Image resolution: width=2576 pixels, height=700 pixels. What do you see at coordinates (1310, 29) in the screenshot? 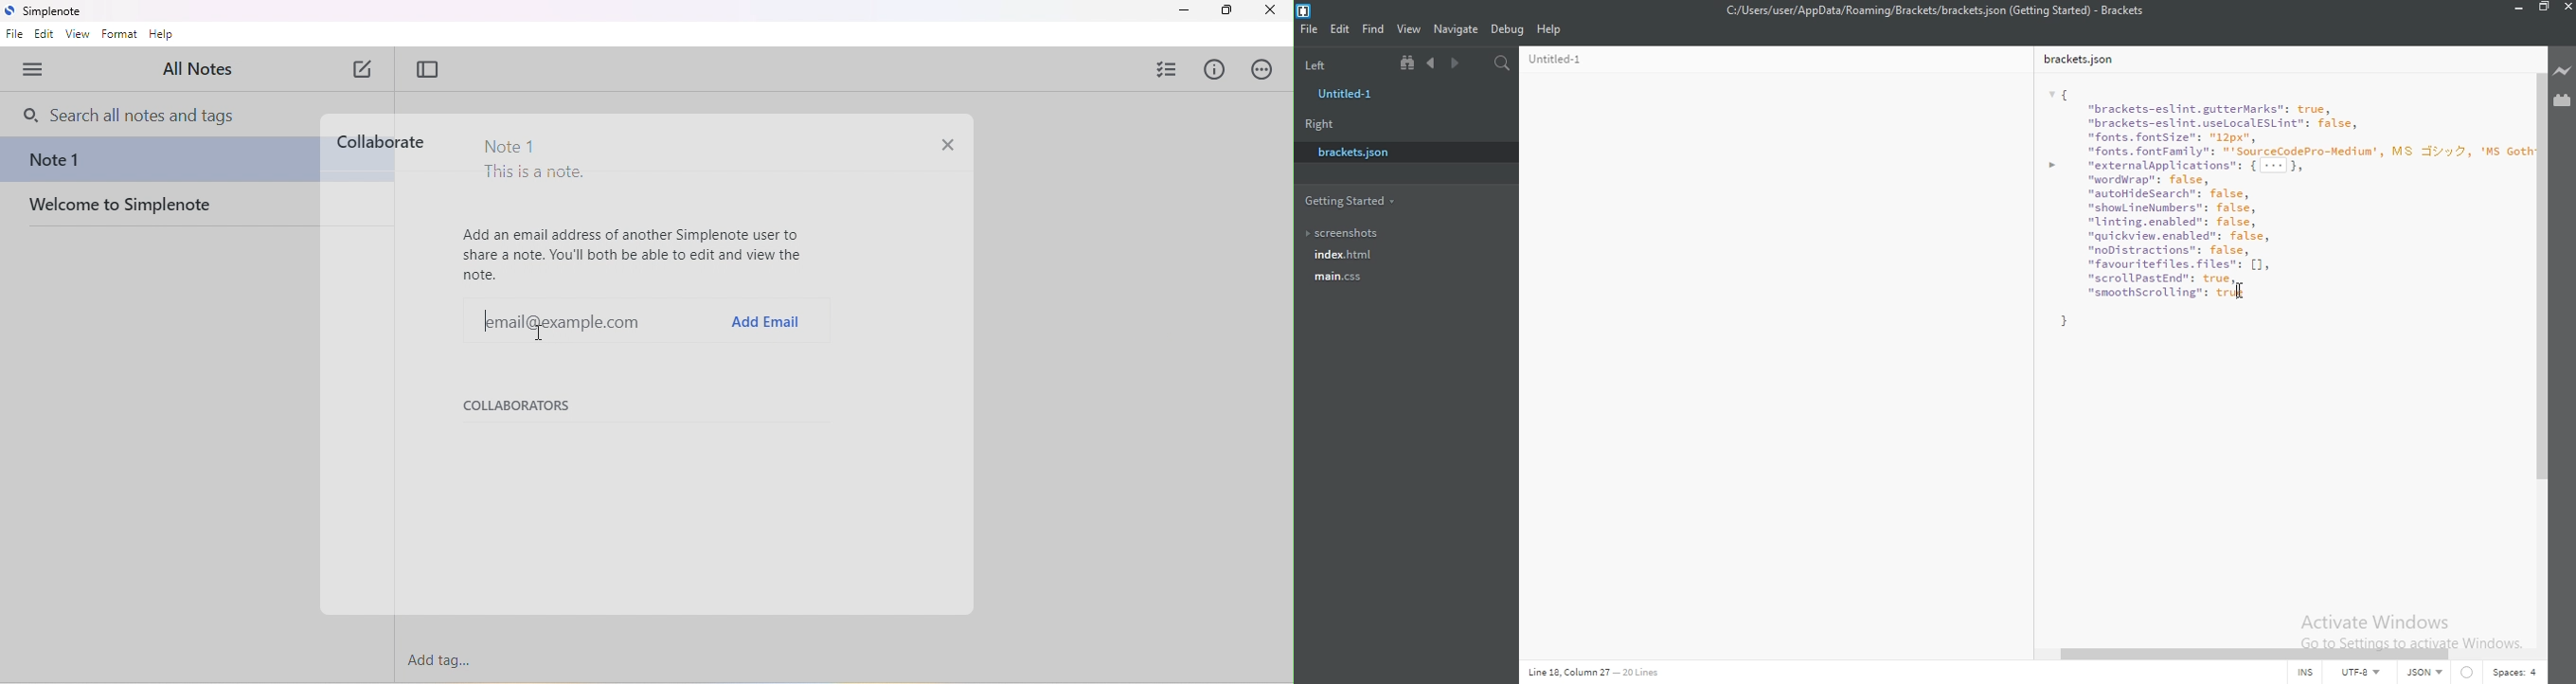
I see `File` at bounding box center [1310, 29].